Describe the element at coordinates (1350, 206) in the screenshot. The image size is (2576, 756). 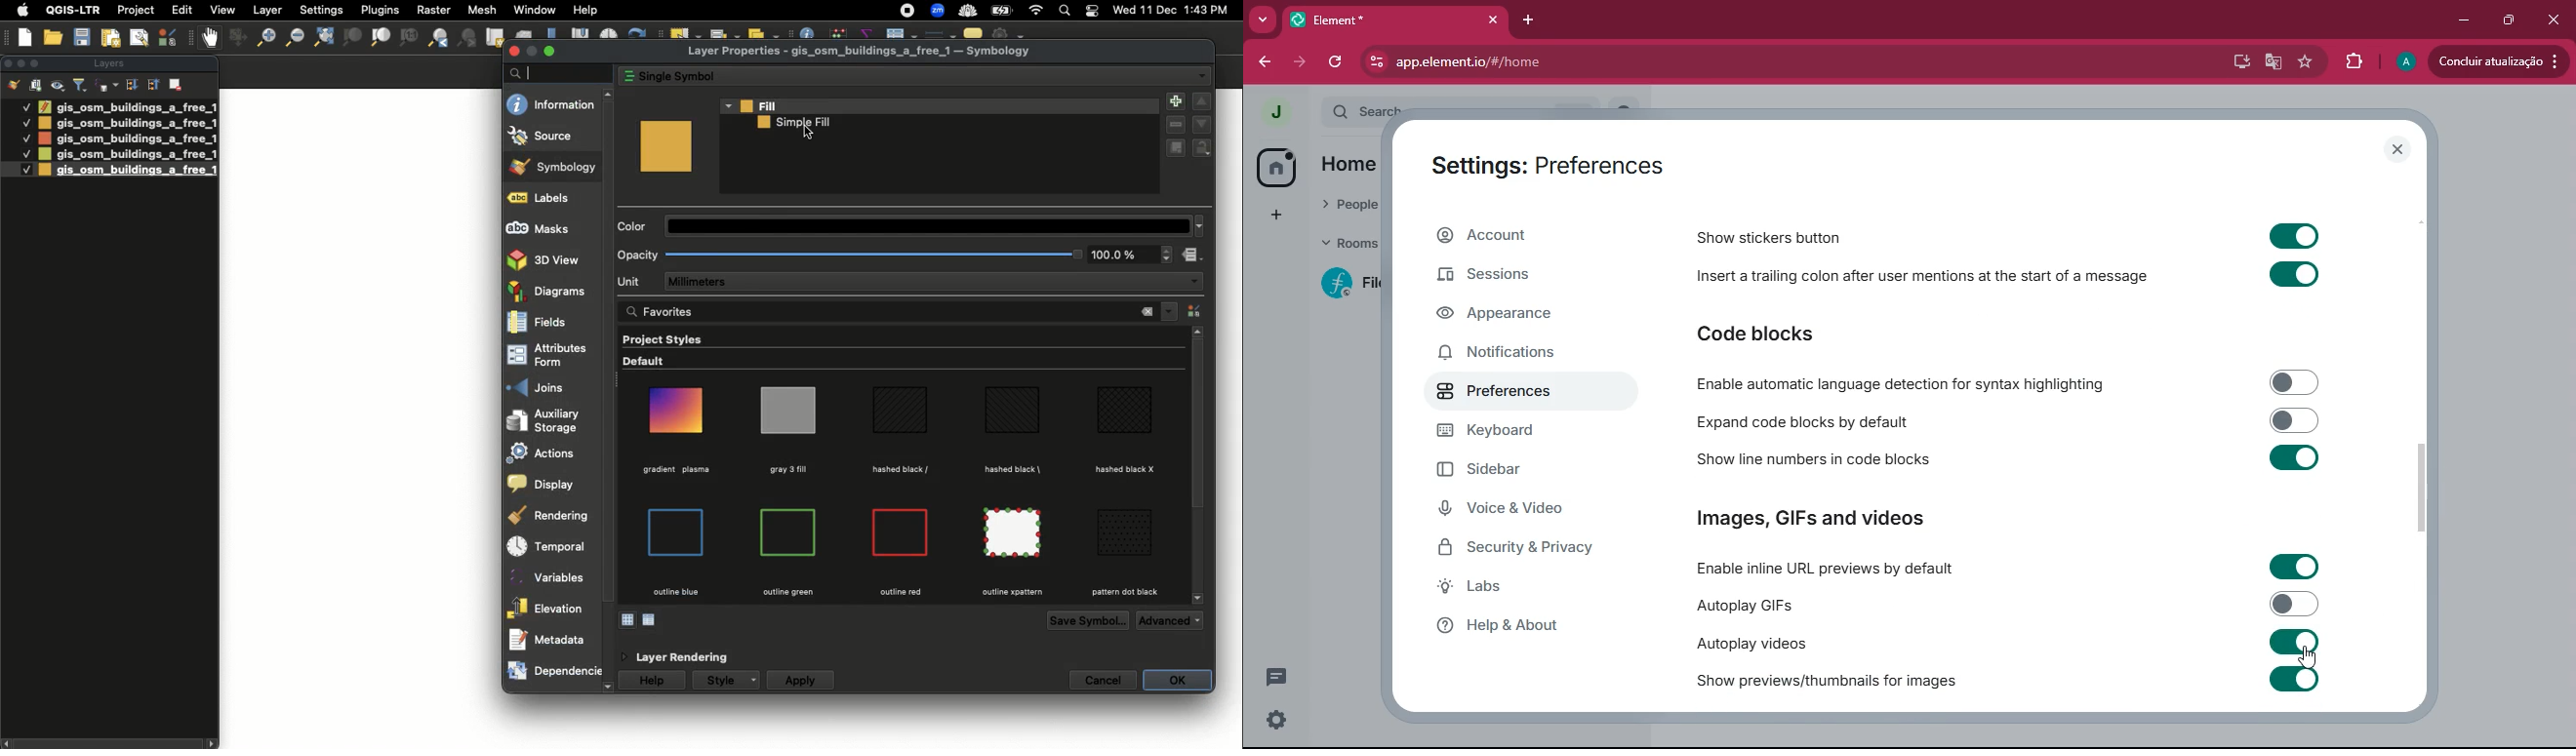
I see `people` at that location.